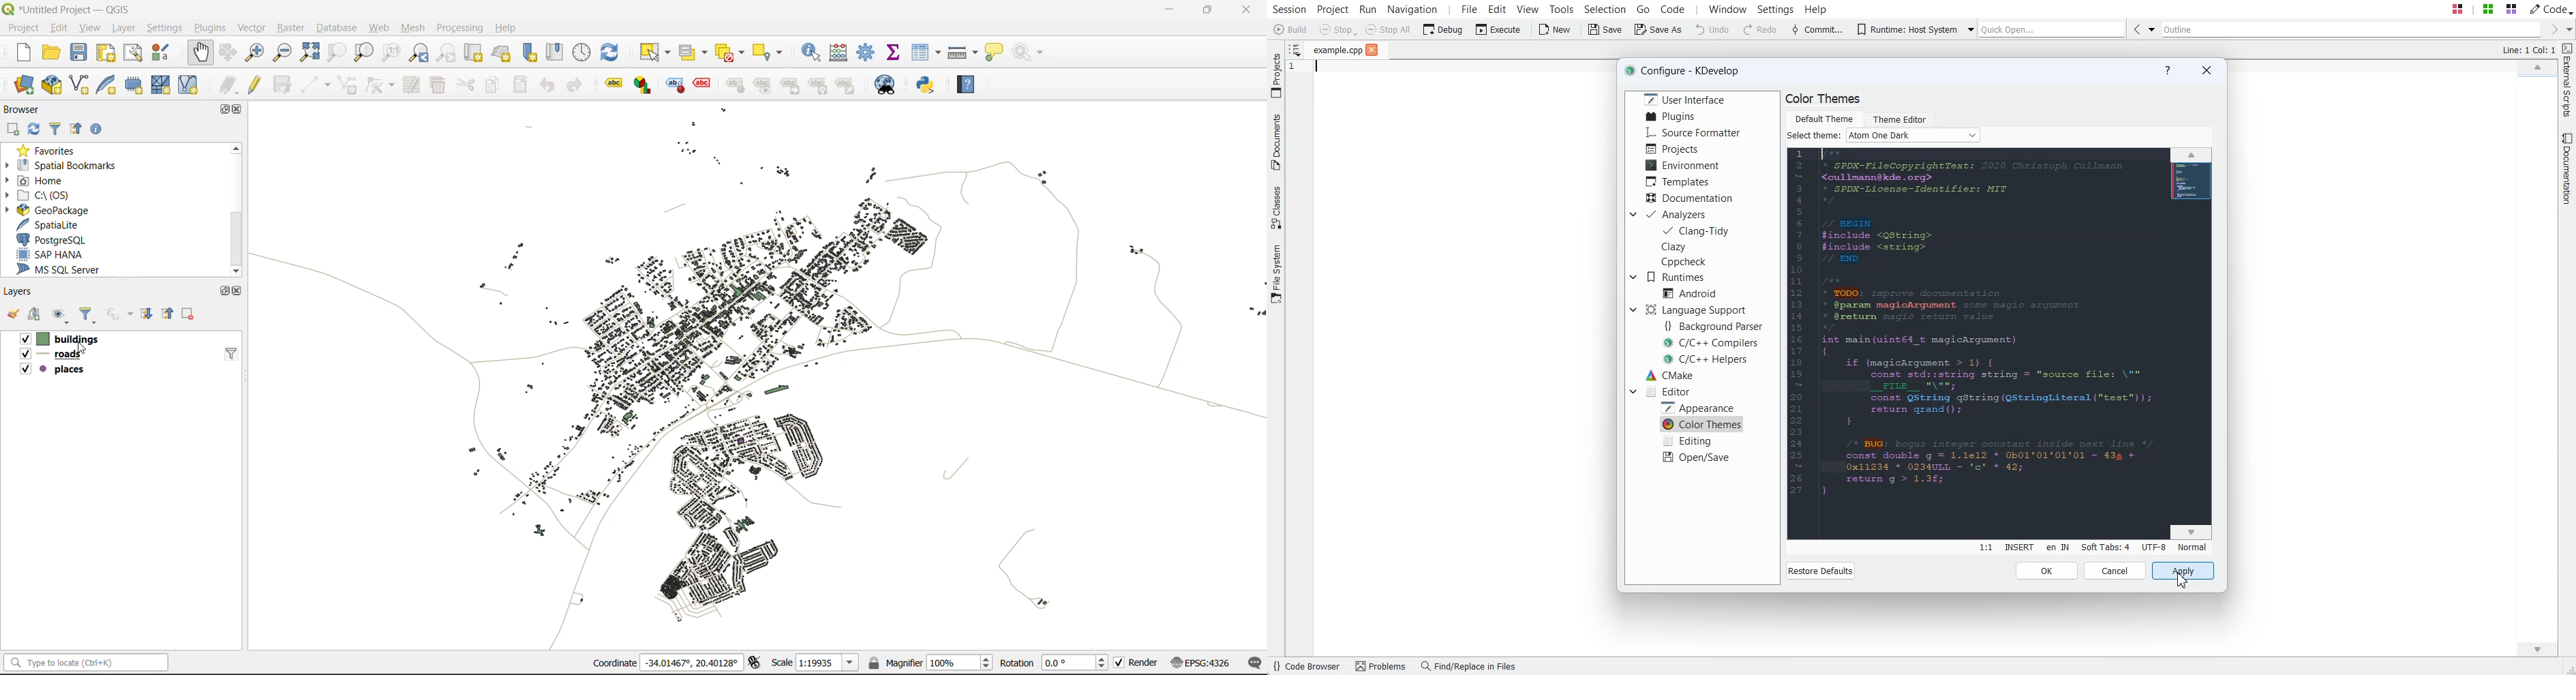  I want to click on new spatialite, so click(110, 83).